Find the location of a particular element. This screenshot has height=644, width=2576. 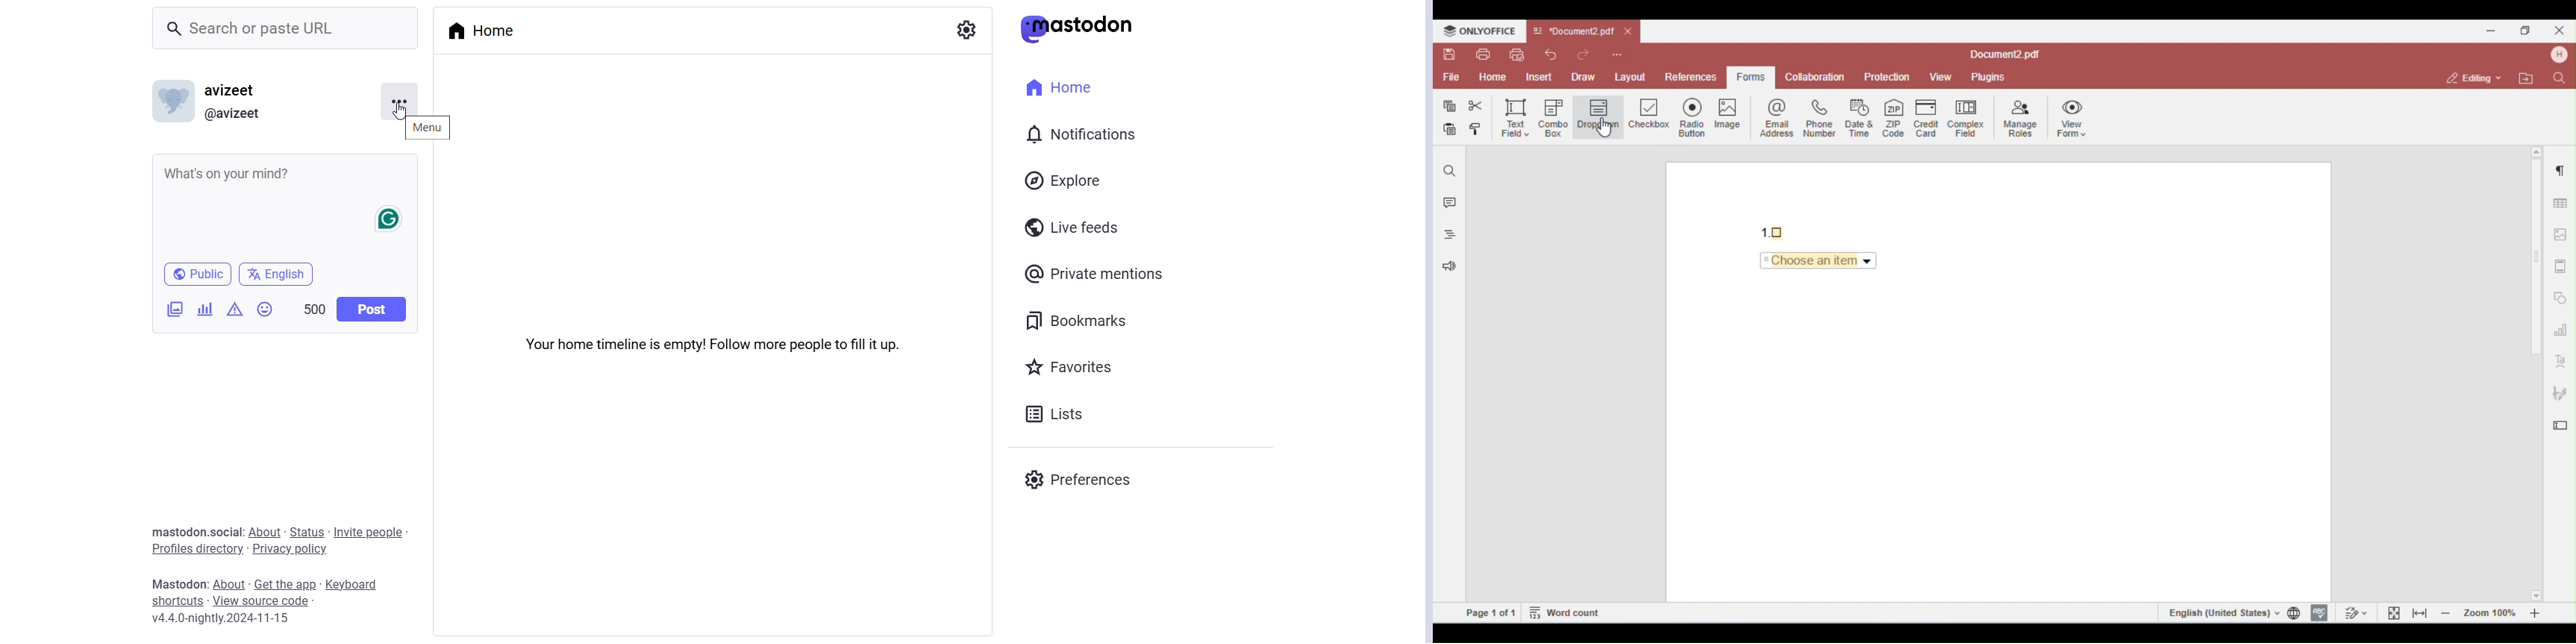

Privacy Policy is located at coordinates (290, 548).